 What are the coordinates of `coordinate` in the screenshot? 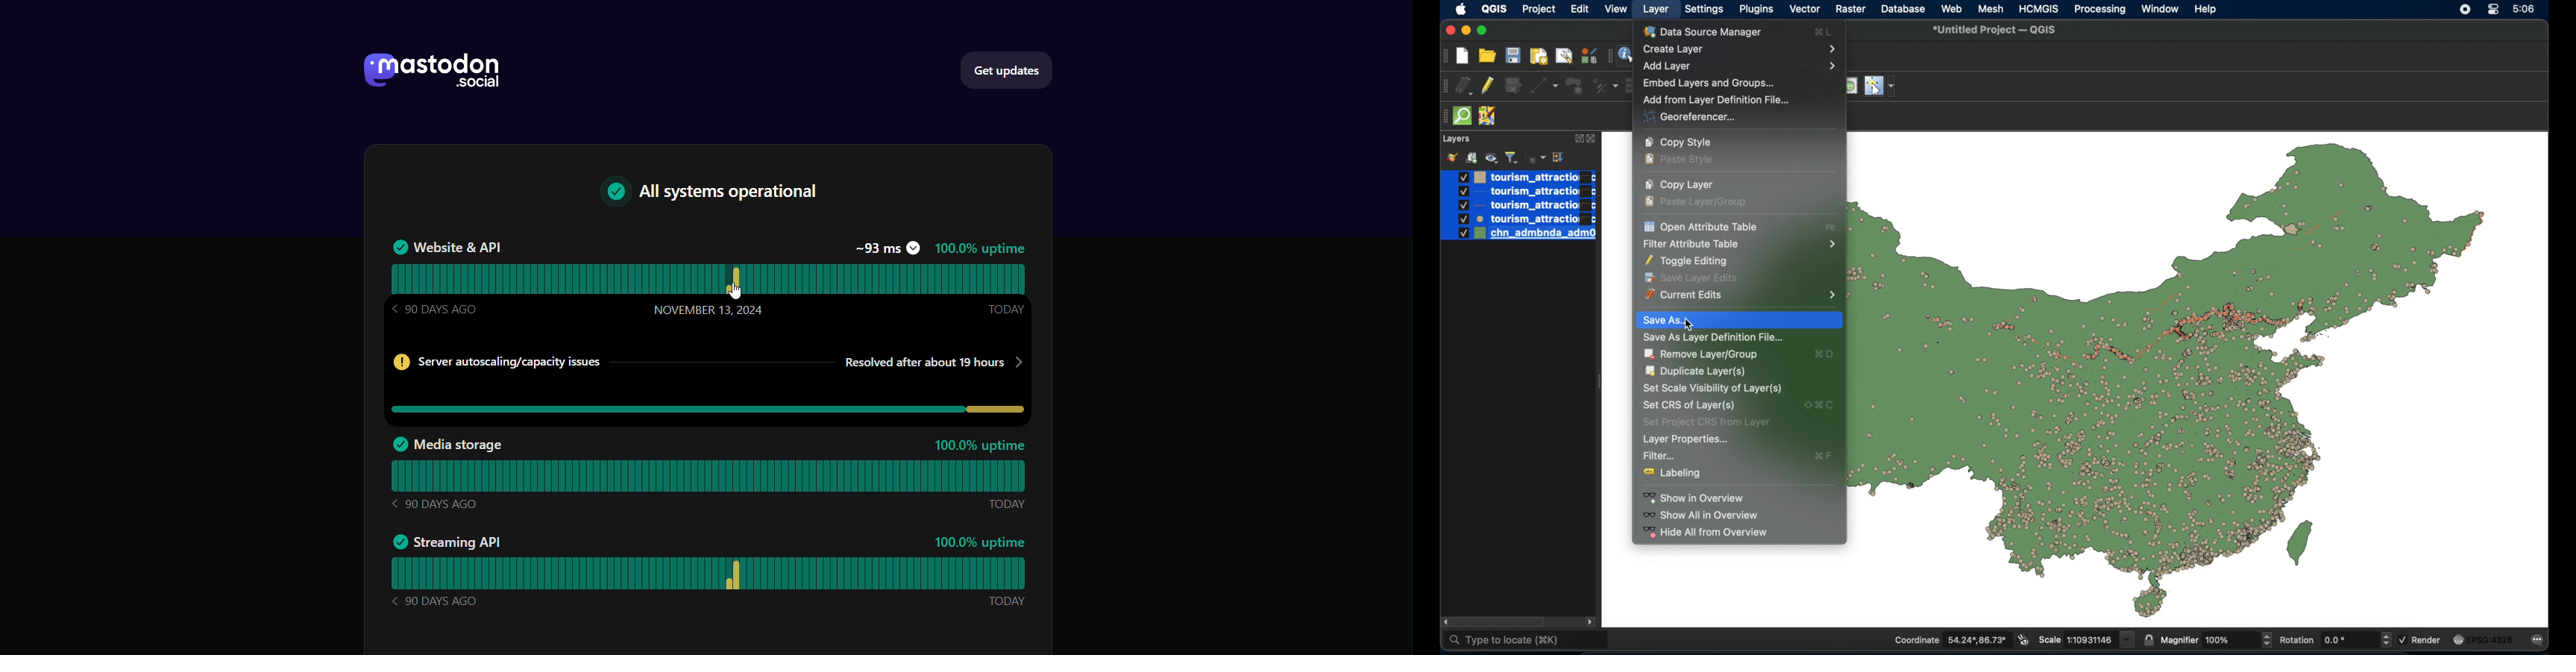 It's located at (1952, 639).